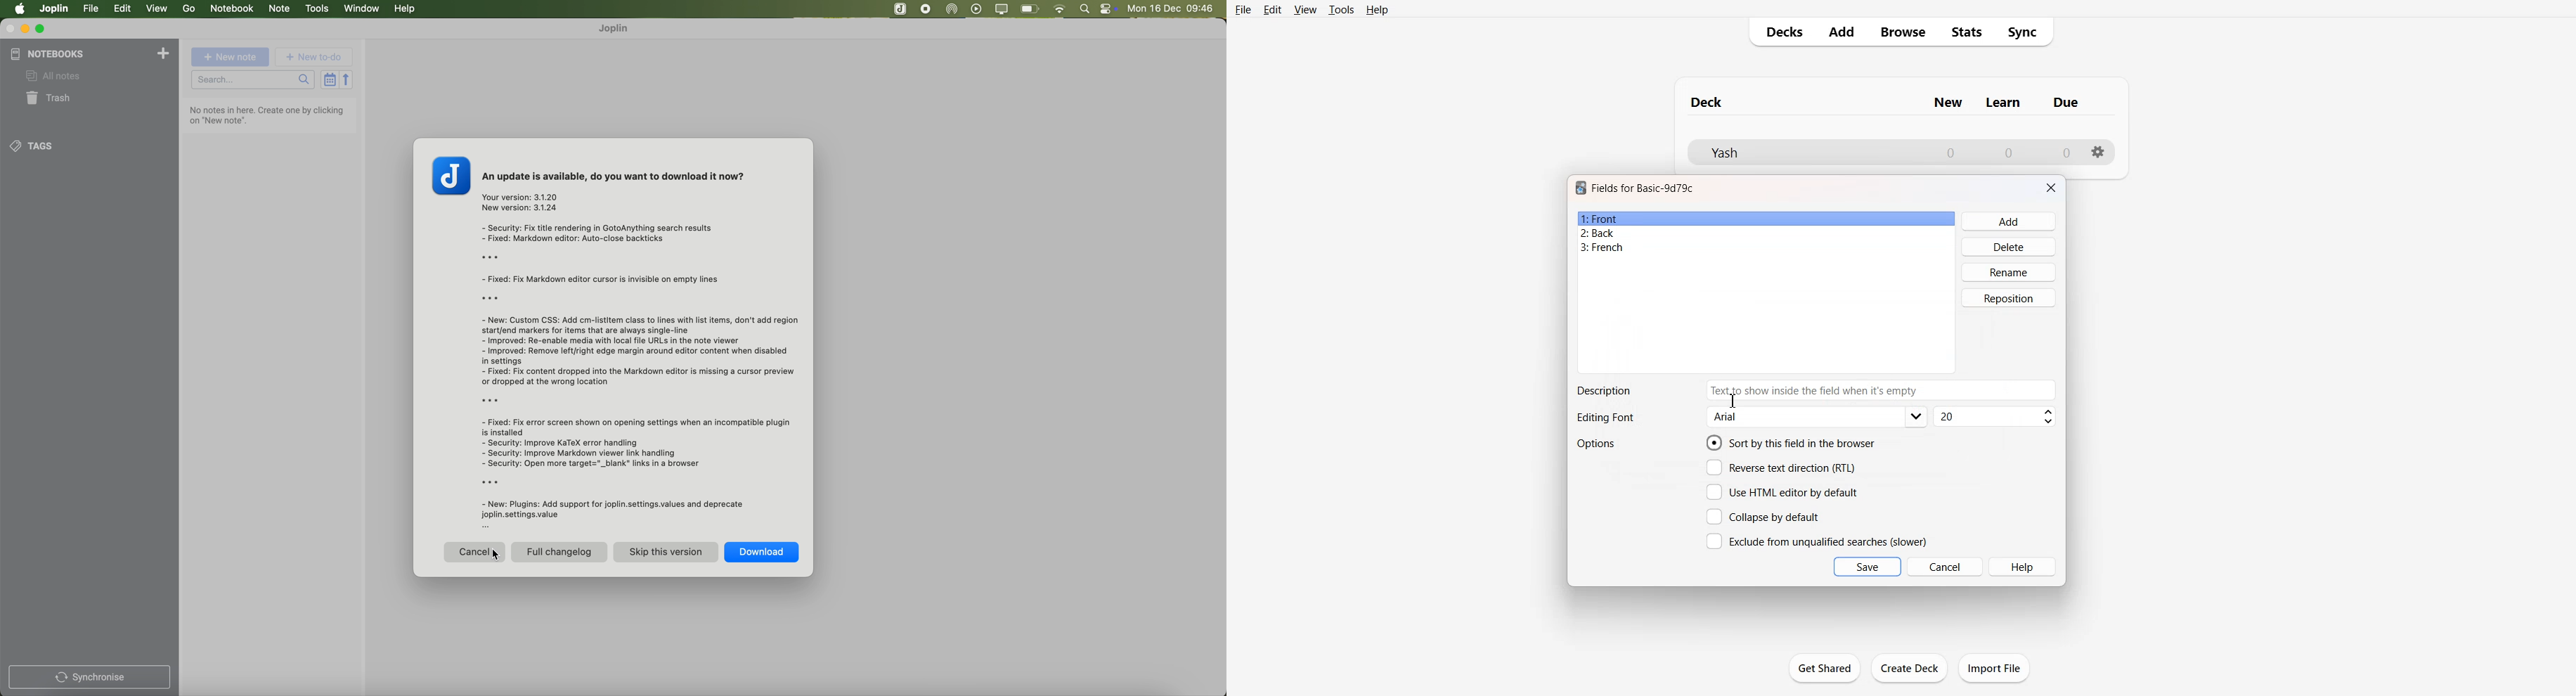 This screenshot has width=2576, height=700. Describe the element at coordinates (54, 8) in the screenshot. I see `Joplin` at that location.